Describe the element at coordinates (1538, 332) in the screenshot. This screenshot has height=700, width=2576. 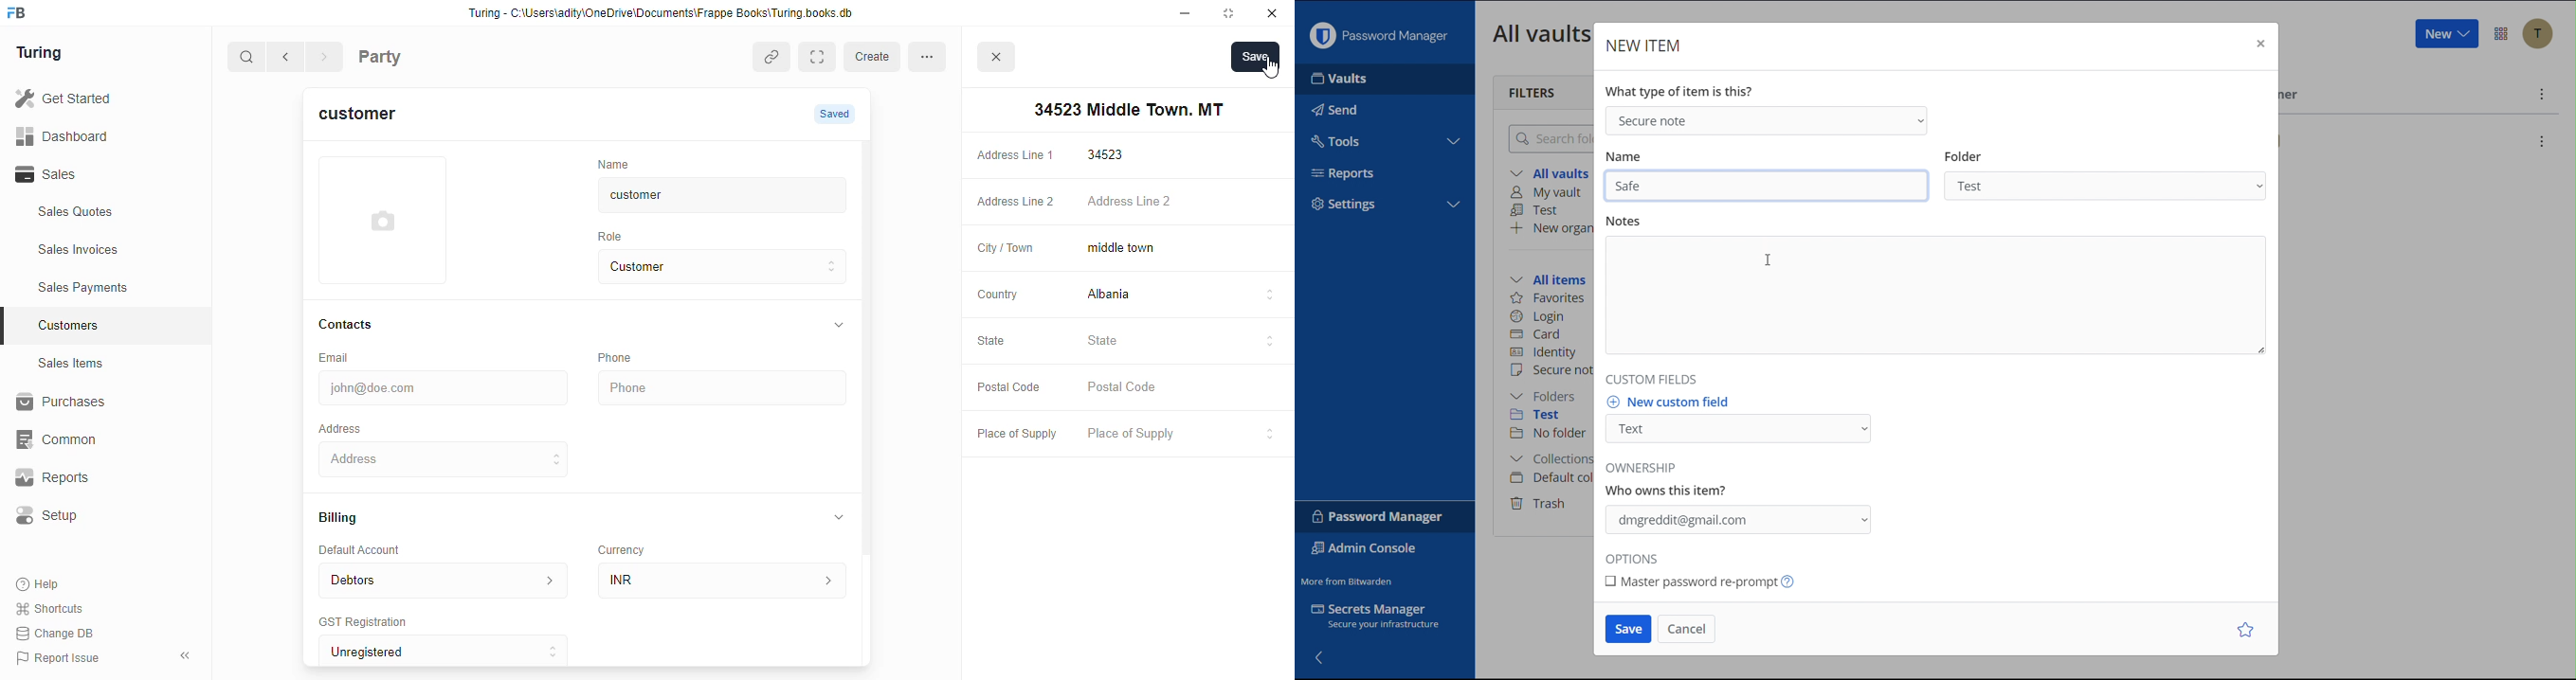
I see `Card` at that location.